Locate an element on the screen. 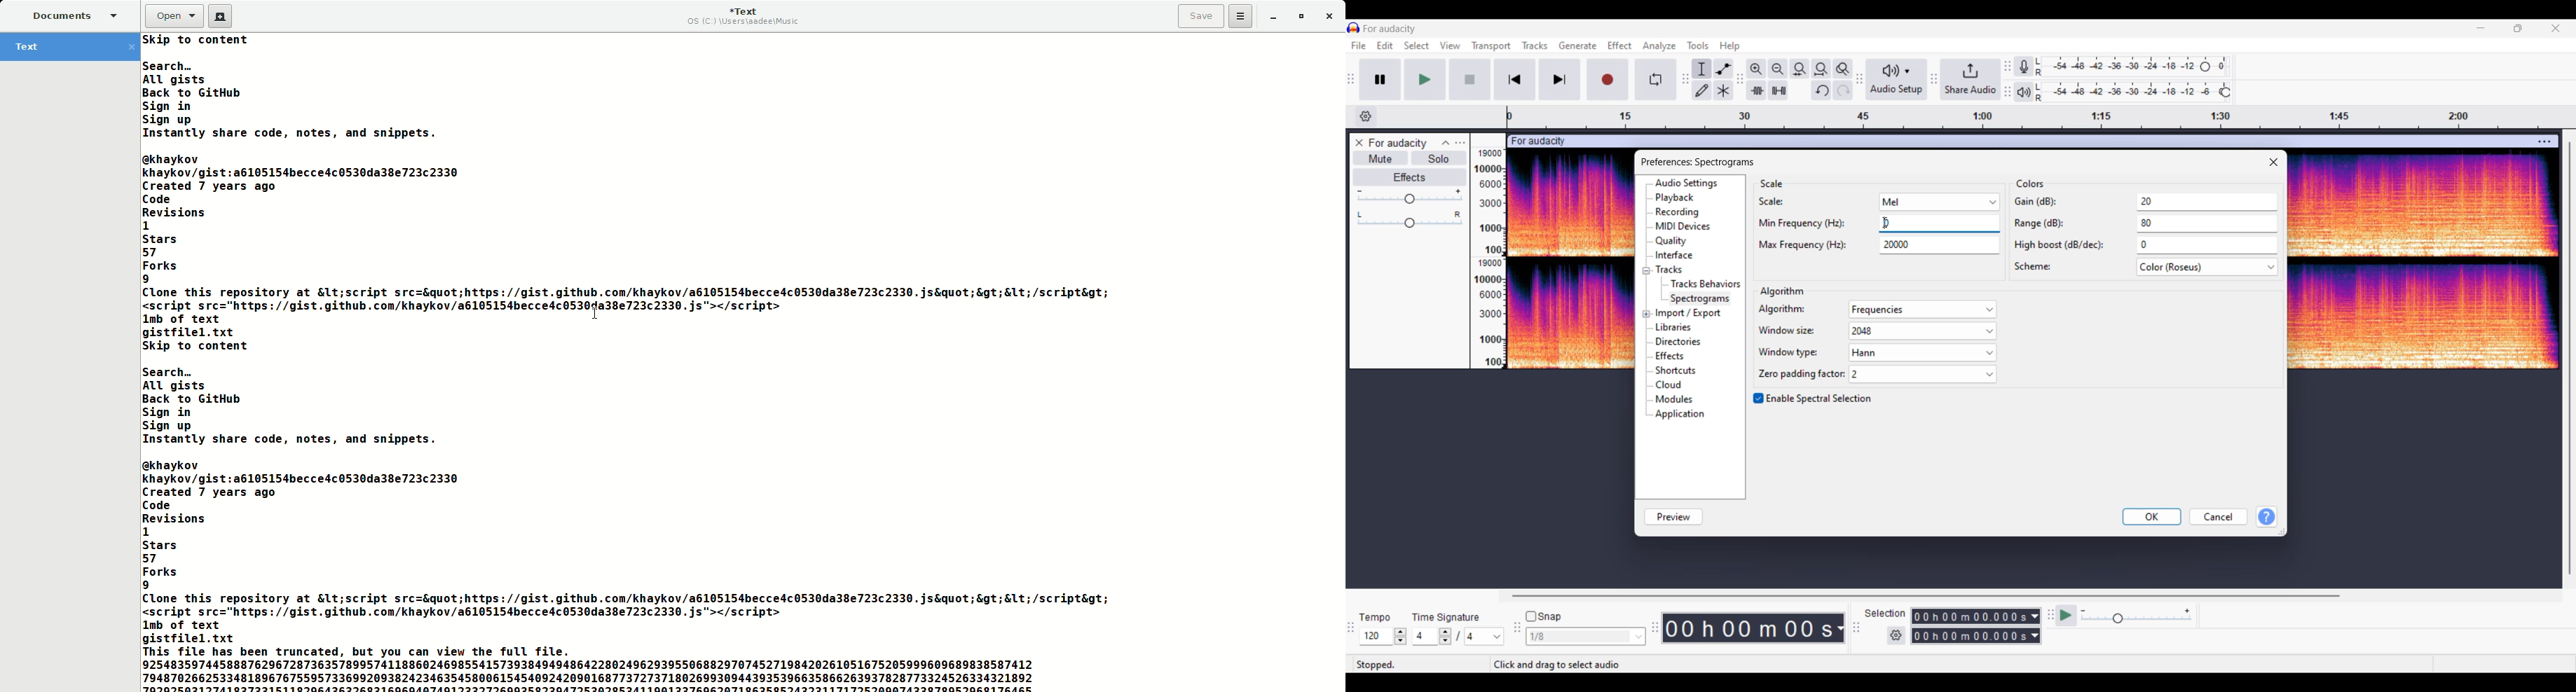 Image resolution: width=2576 pixels, height=700 pixels. Redo is located at coordinates (1843, 90).